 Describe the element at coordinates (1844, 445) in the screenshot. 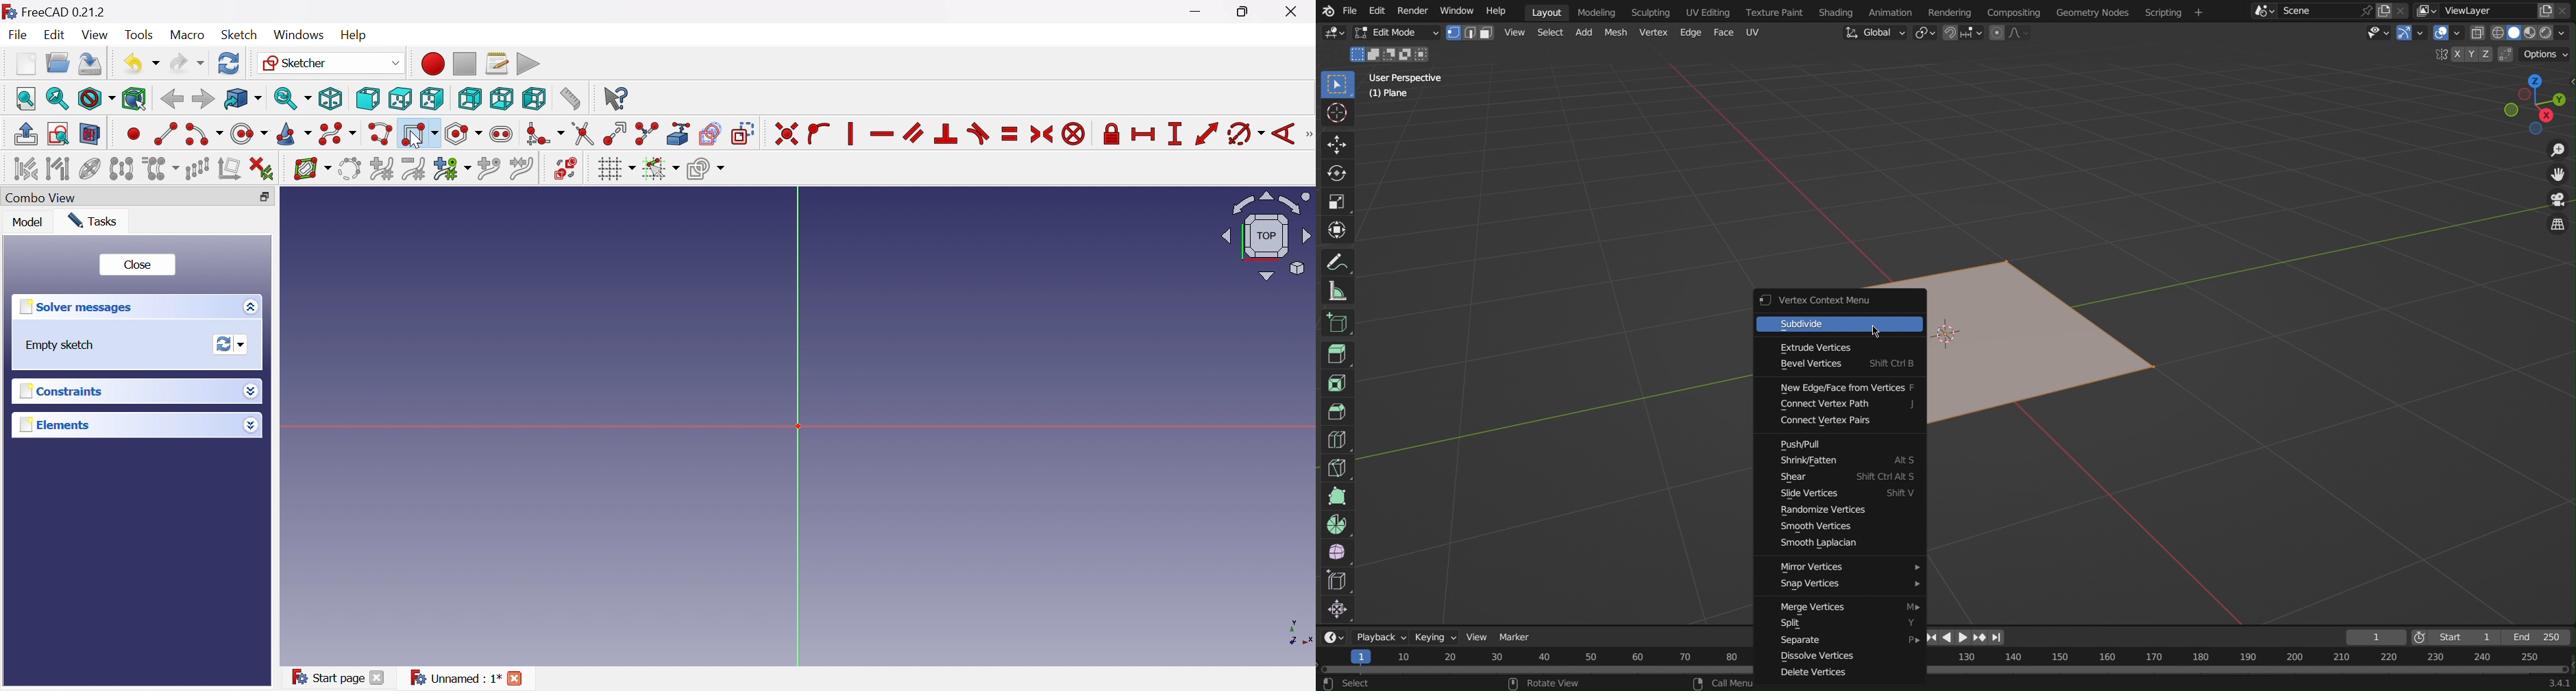

I see `Push/Pull` at that location.